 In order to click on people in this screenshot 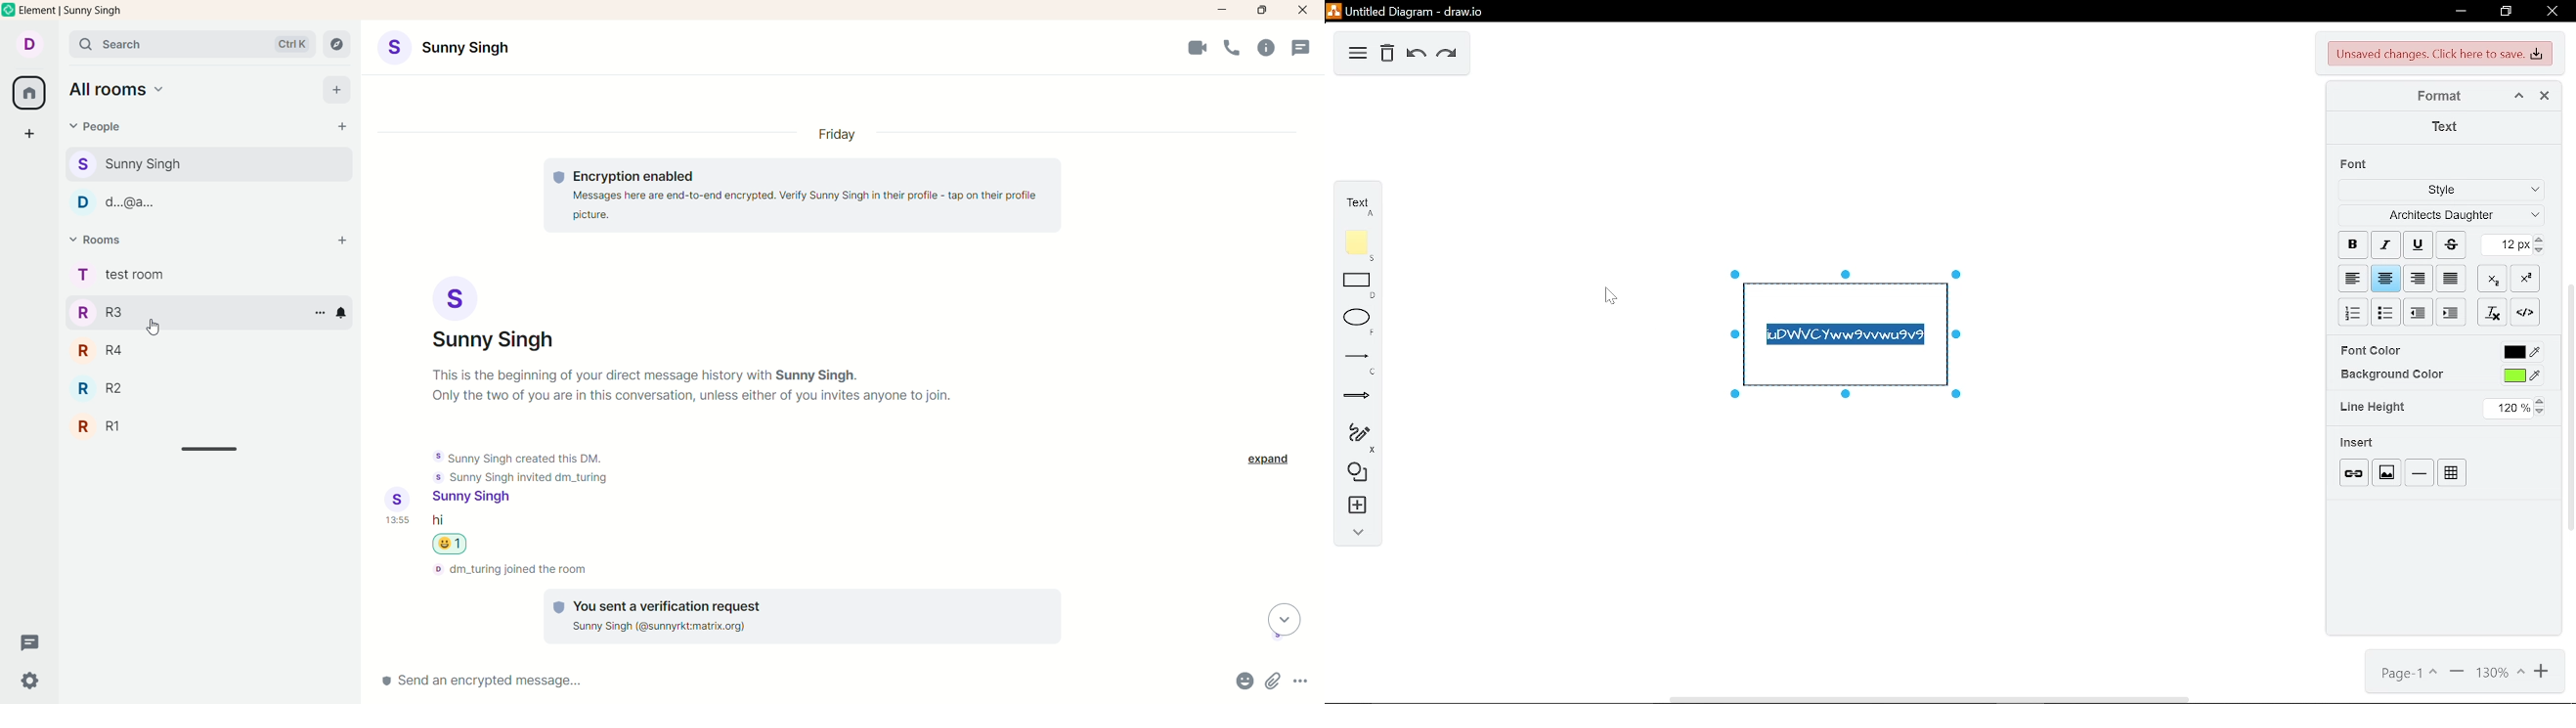, I will do `click(149, 206)`.